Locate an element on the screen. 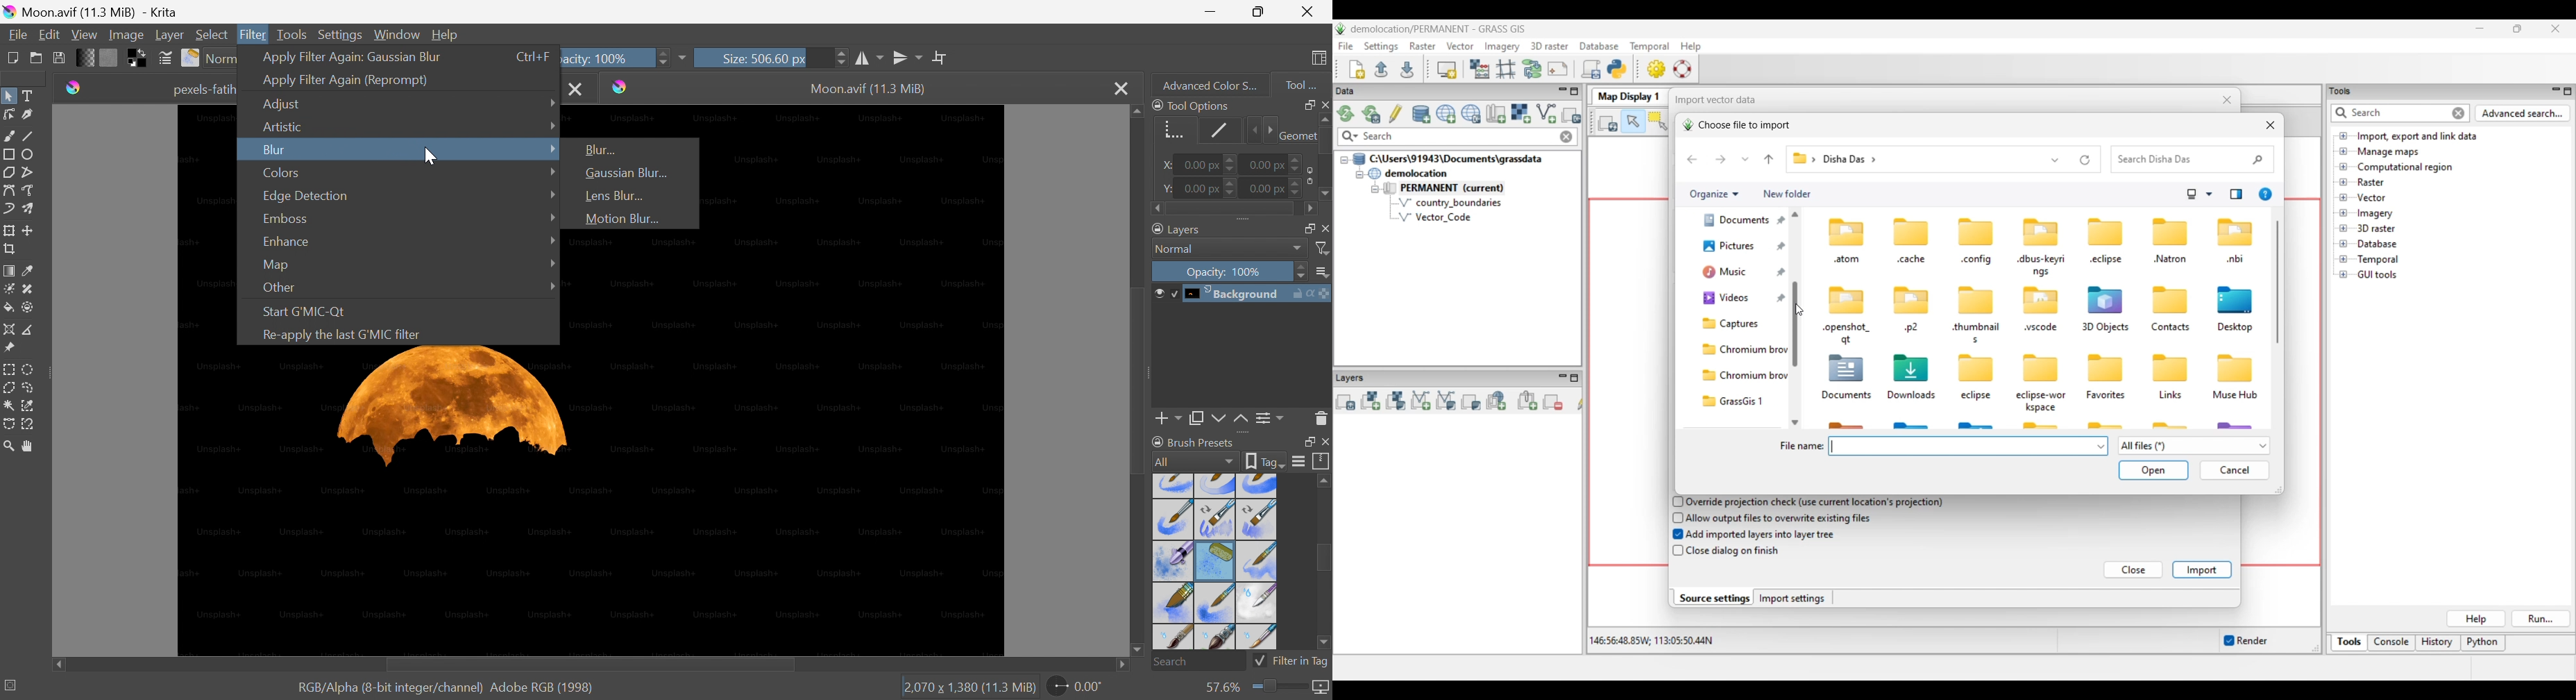 This screenshot has height=700, width=2576. Measure the distance between two points is located at coordinates (29, 329).